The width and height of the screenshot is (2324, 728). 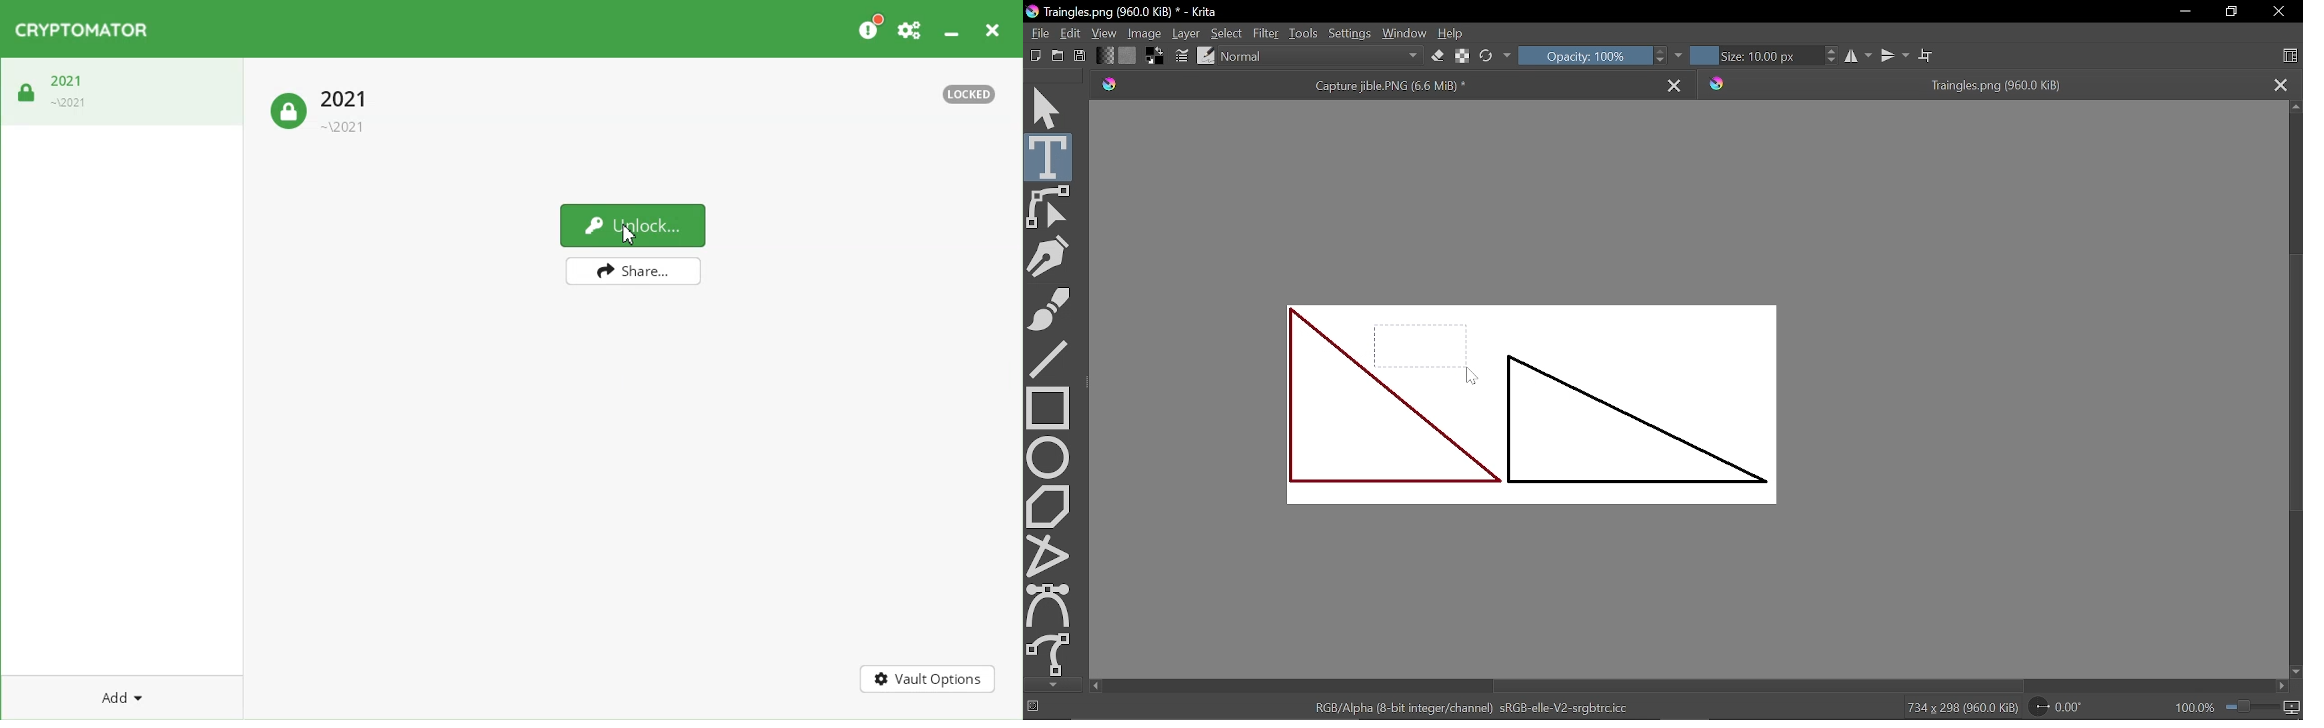 I want to click on View, so click(x=1103, y=33).